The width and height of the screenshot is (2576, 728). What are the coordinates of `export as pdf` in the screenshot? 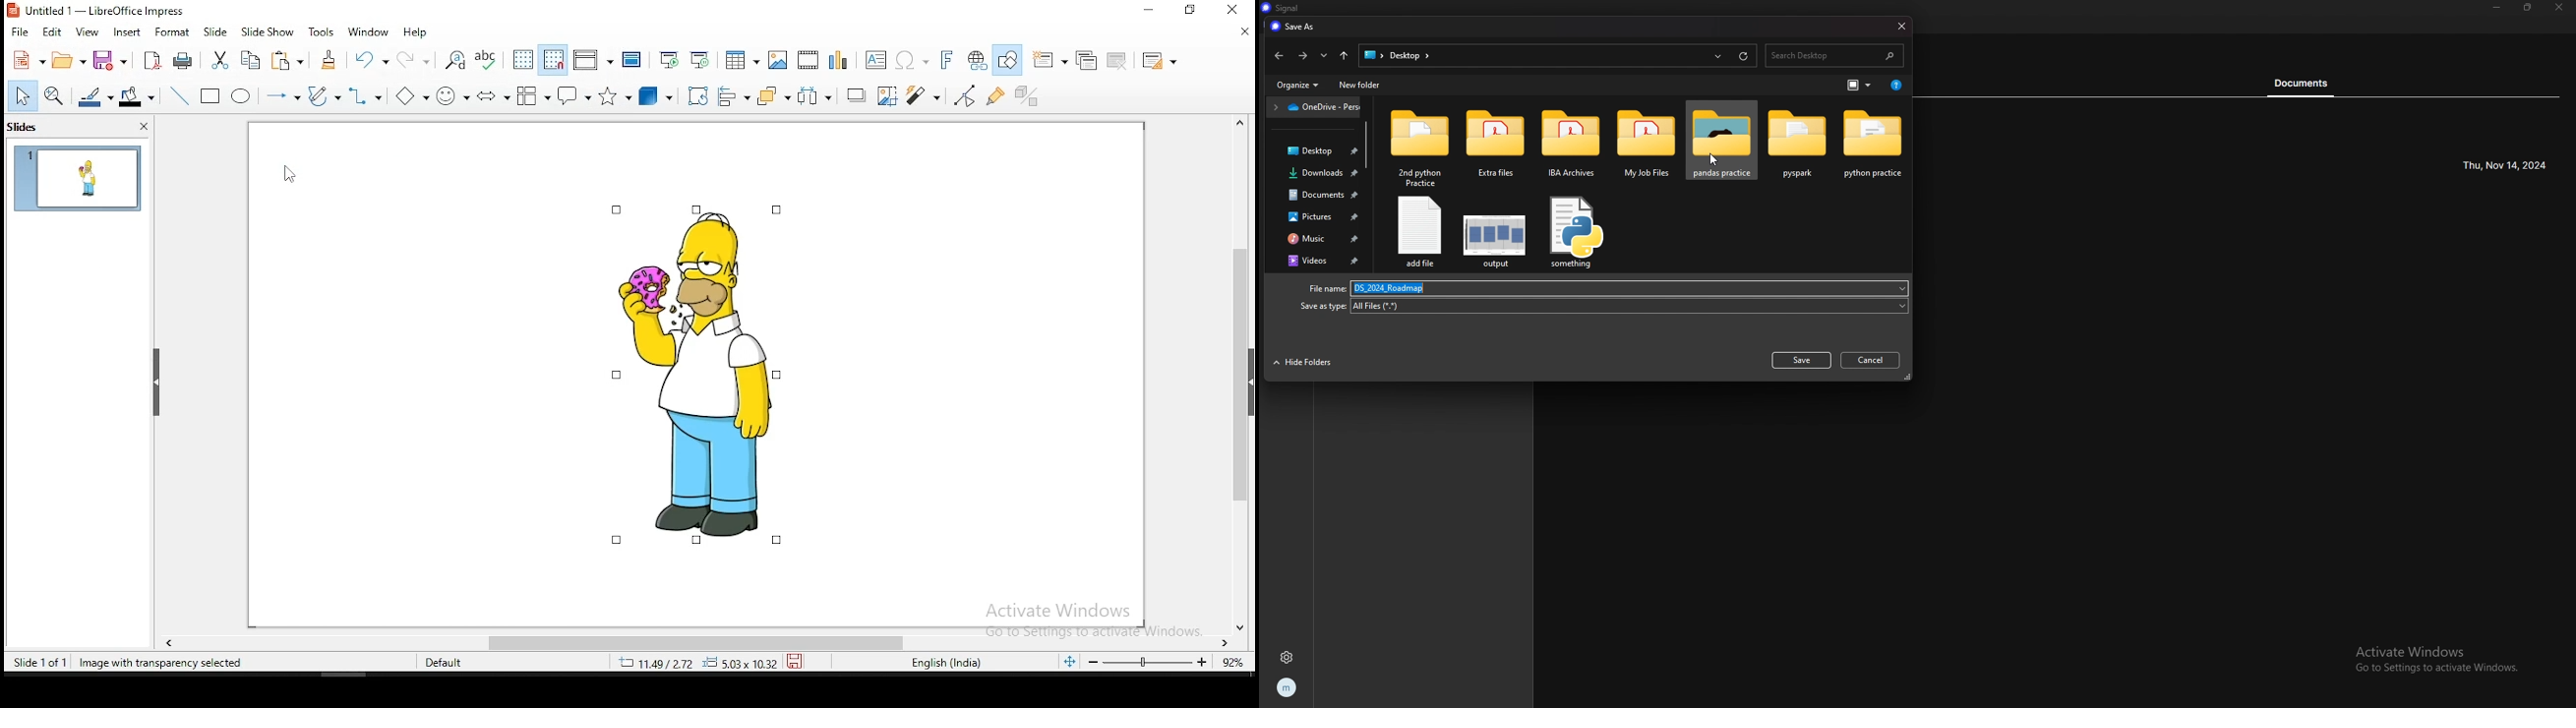 It's located at (153, 60).